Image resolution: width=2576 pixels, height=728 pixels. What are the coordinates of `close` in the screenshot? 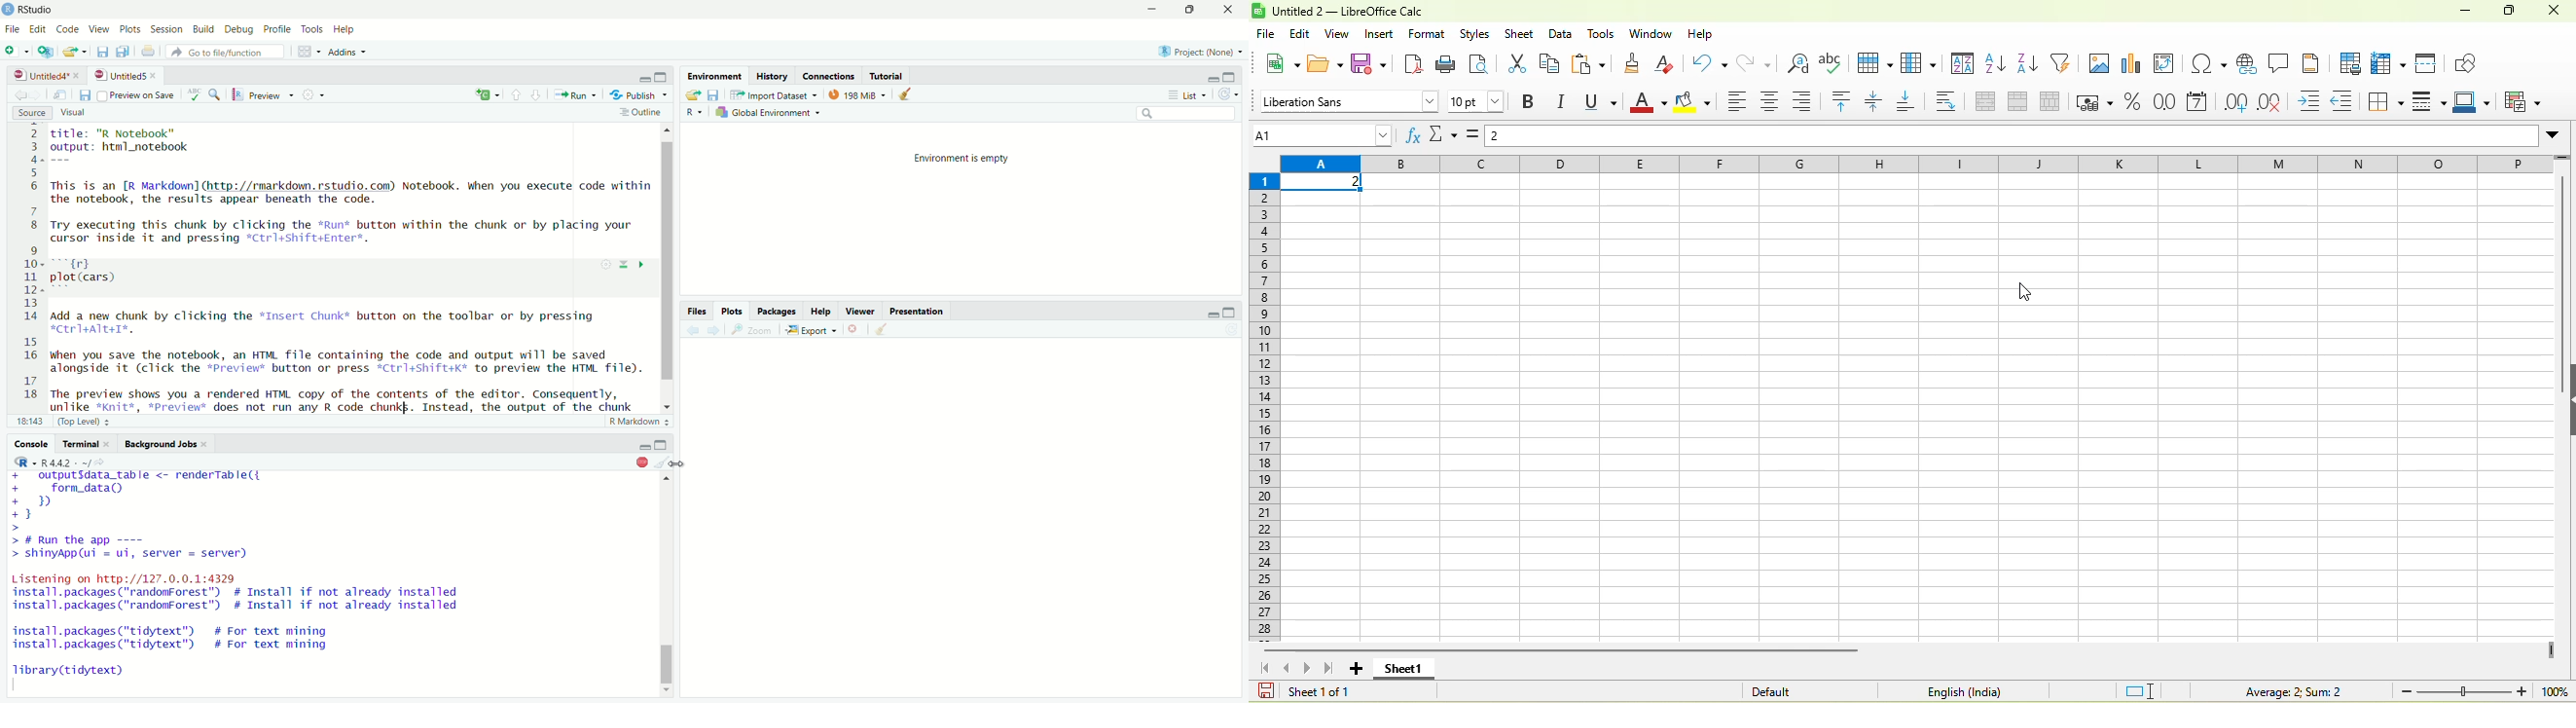 It's located at (79, 76).